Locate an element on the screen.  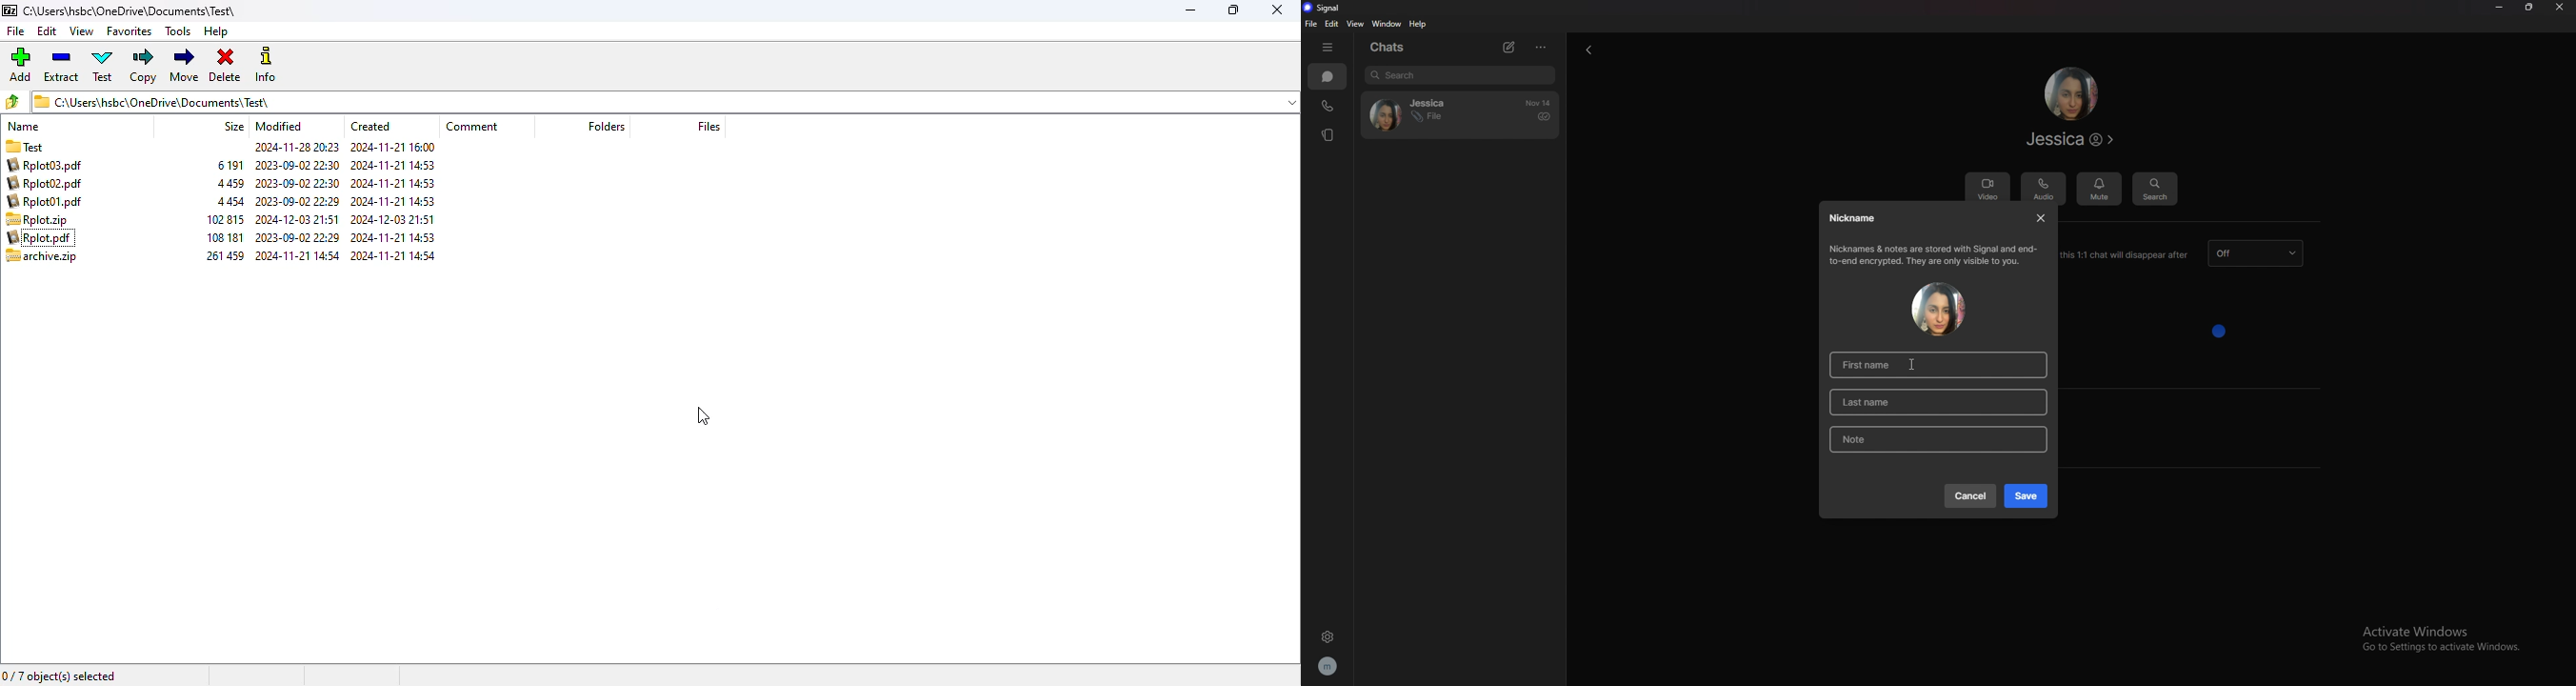
view is located at coordinates (81, 31).